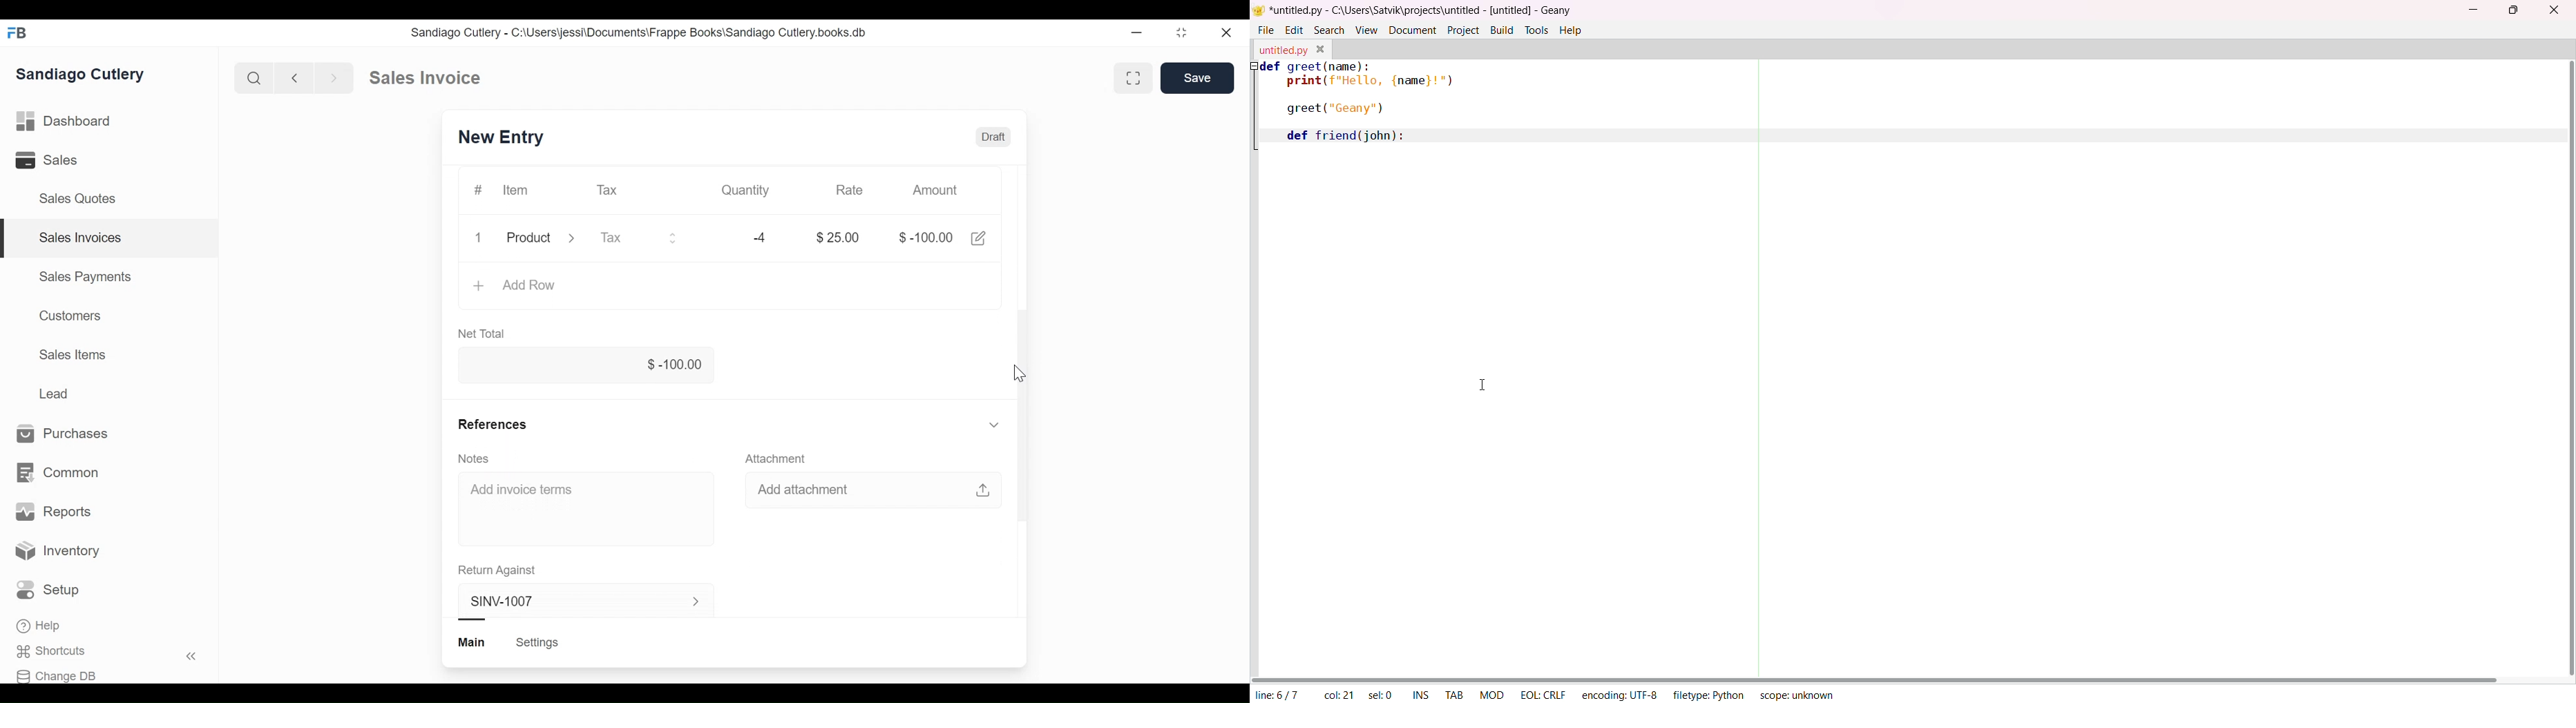  I want to click on Toggle between form and full width, so click(1134, 78).